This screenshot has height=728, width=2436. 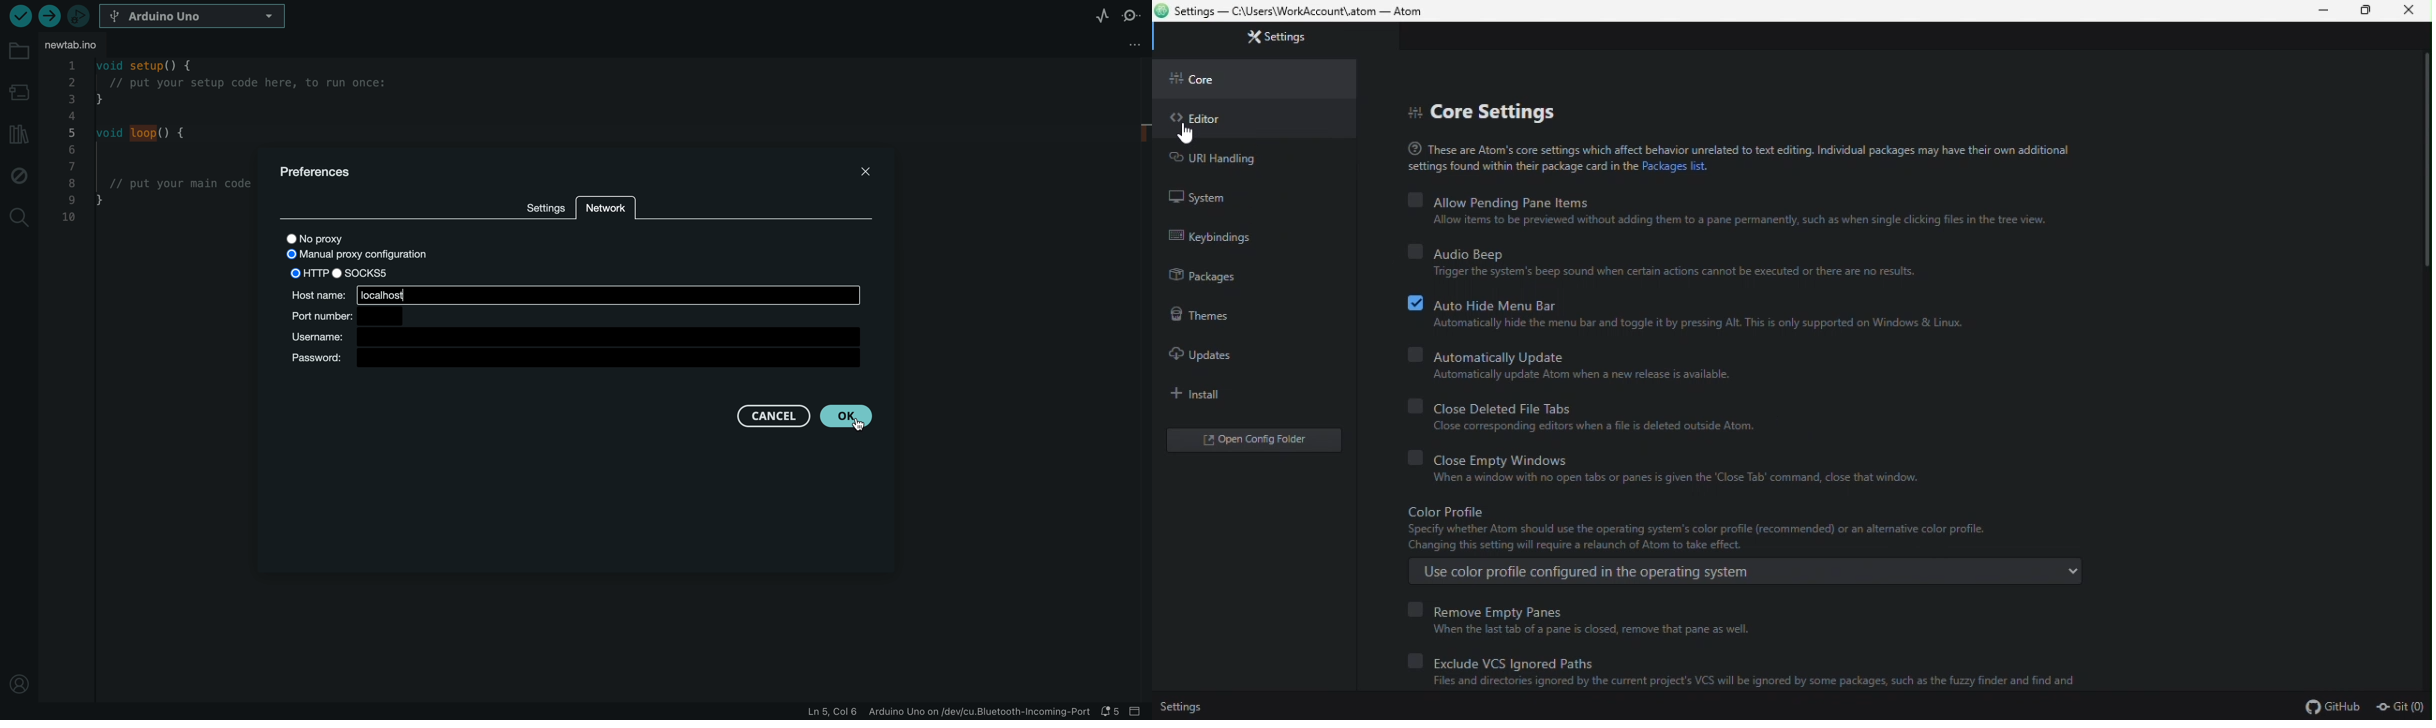 What do you see at coordinates (362, 315) in the screenshot?
I see `port number` at bounding box center [362, 315].